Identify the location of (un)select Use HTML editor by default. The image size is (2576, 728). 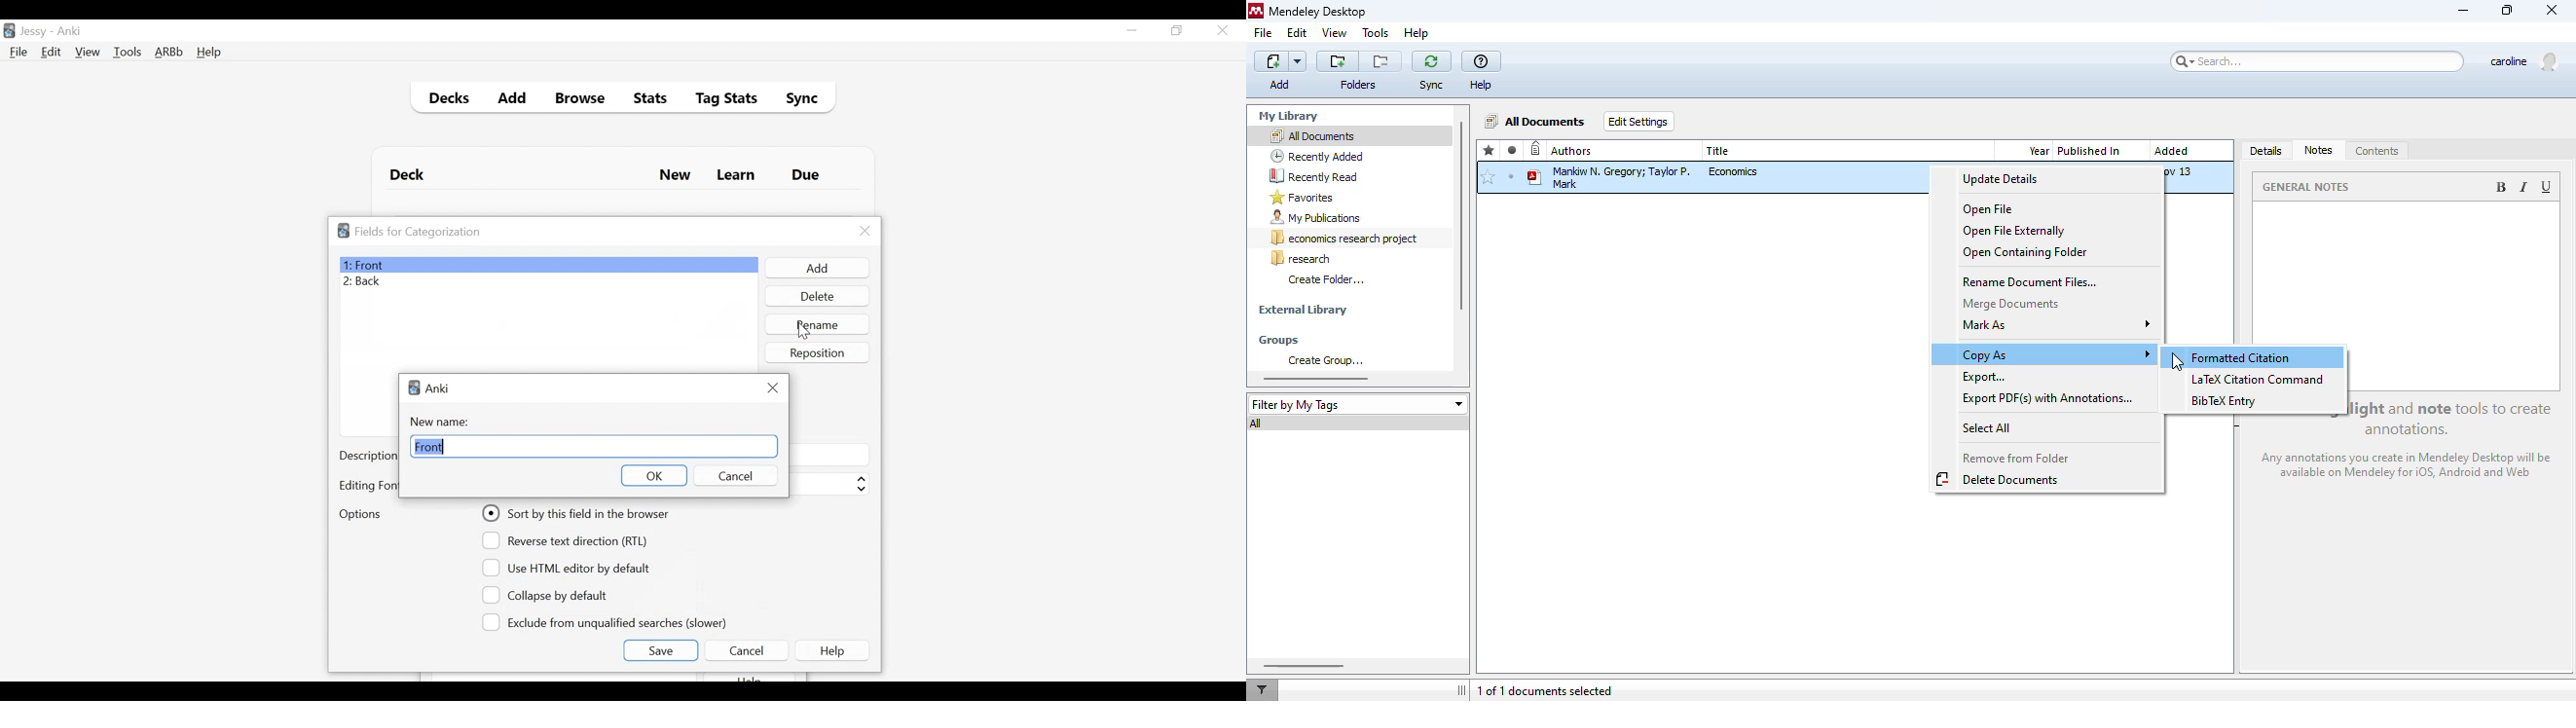
(570, 567).